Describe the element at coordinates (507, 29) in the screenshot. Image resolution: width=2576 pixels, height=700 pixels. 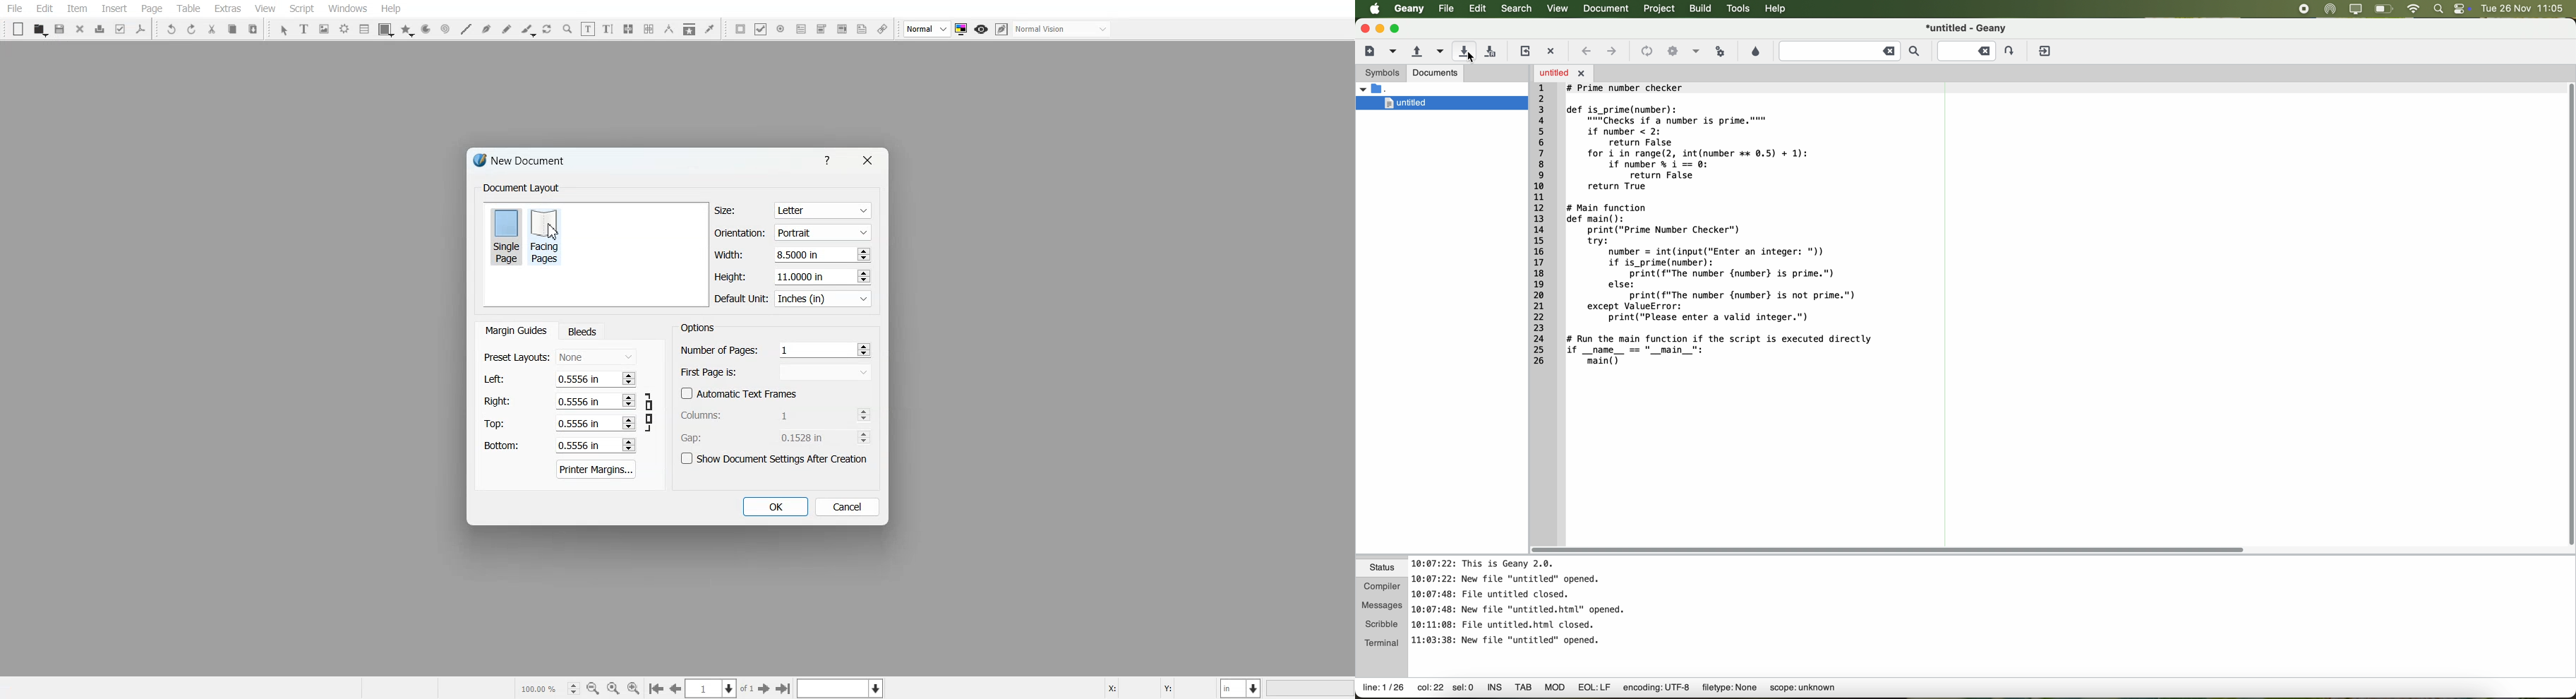
I see `Freehand line` at that location.